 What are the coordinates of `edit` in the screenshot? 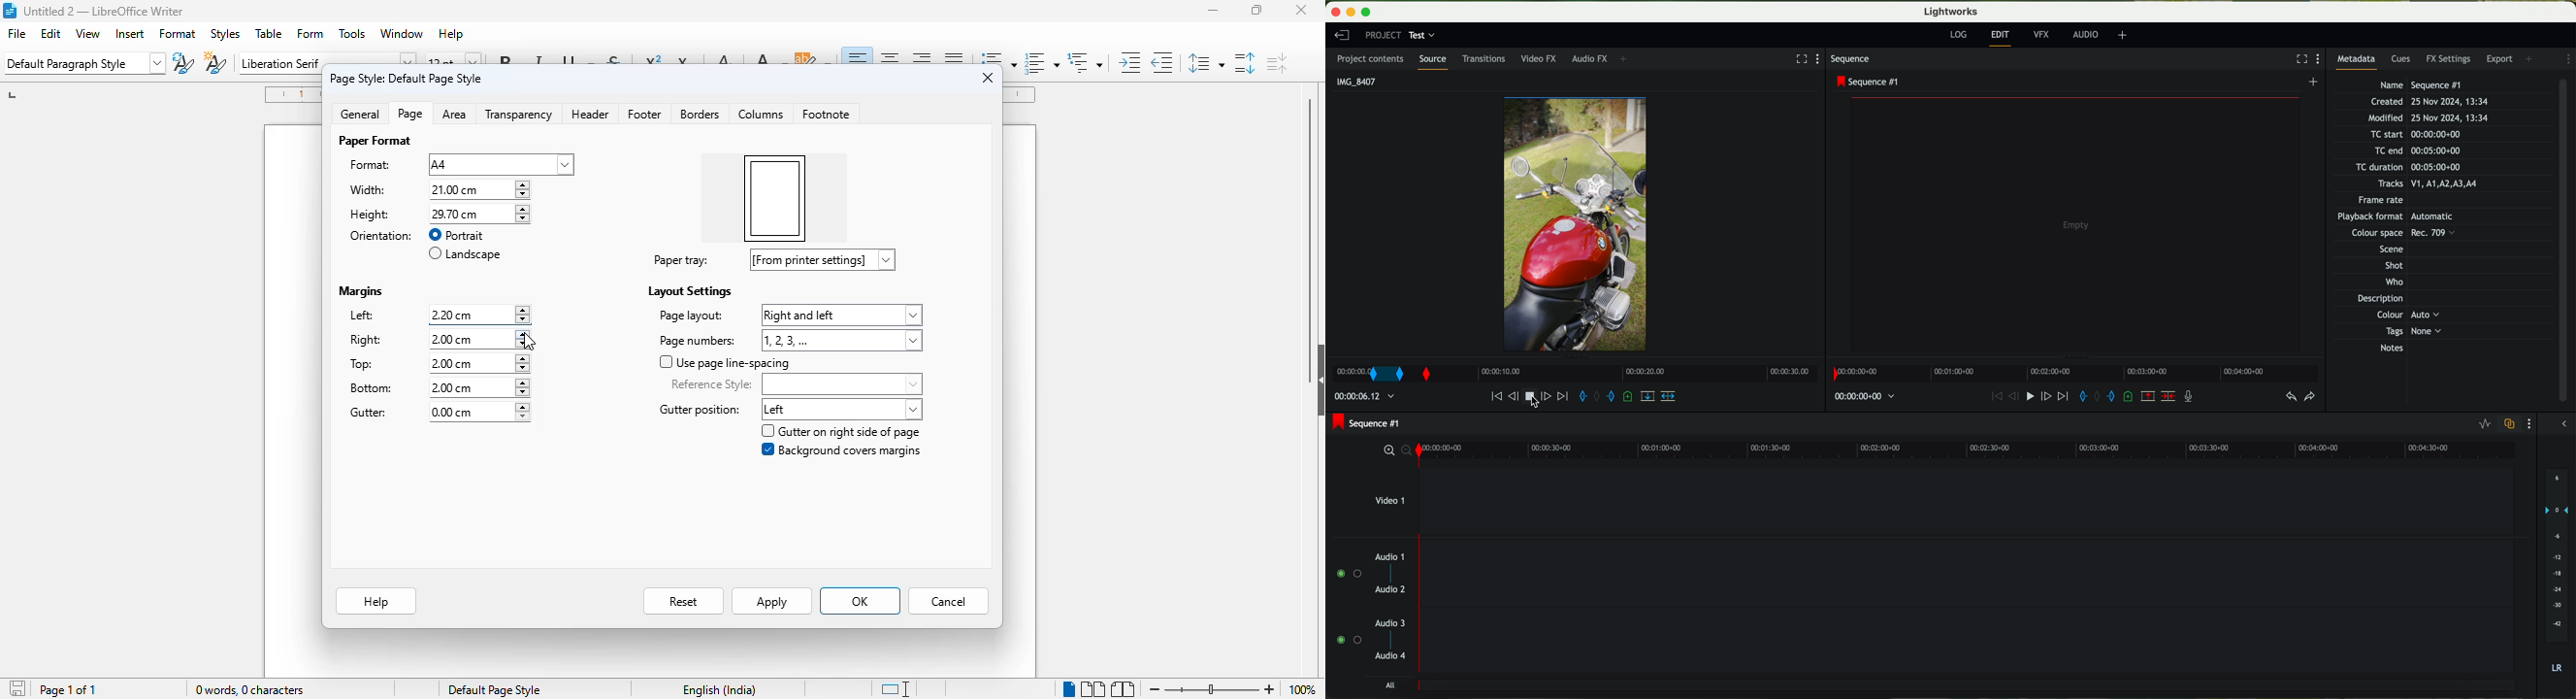 It's located at (51, 33).